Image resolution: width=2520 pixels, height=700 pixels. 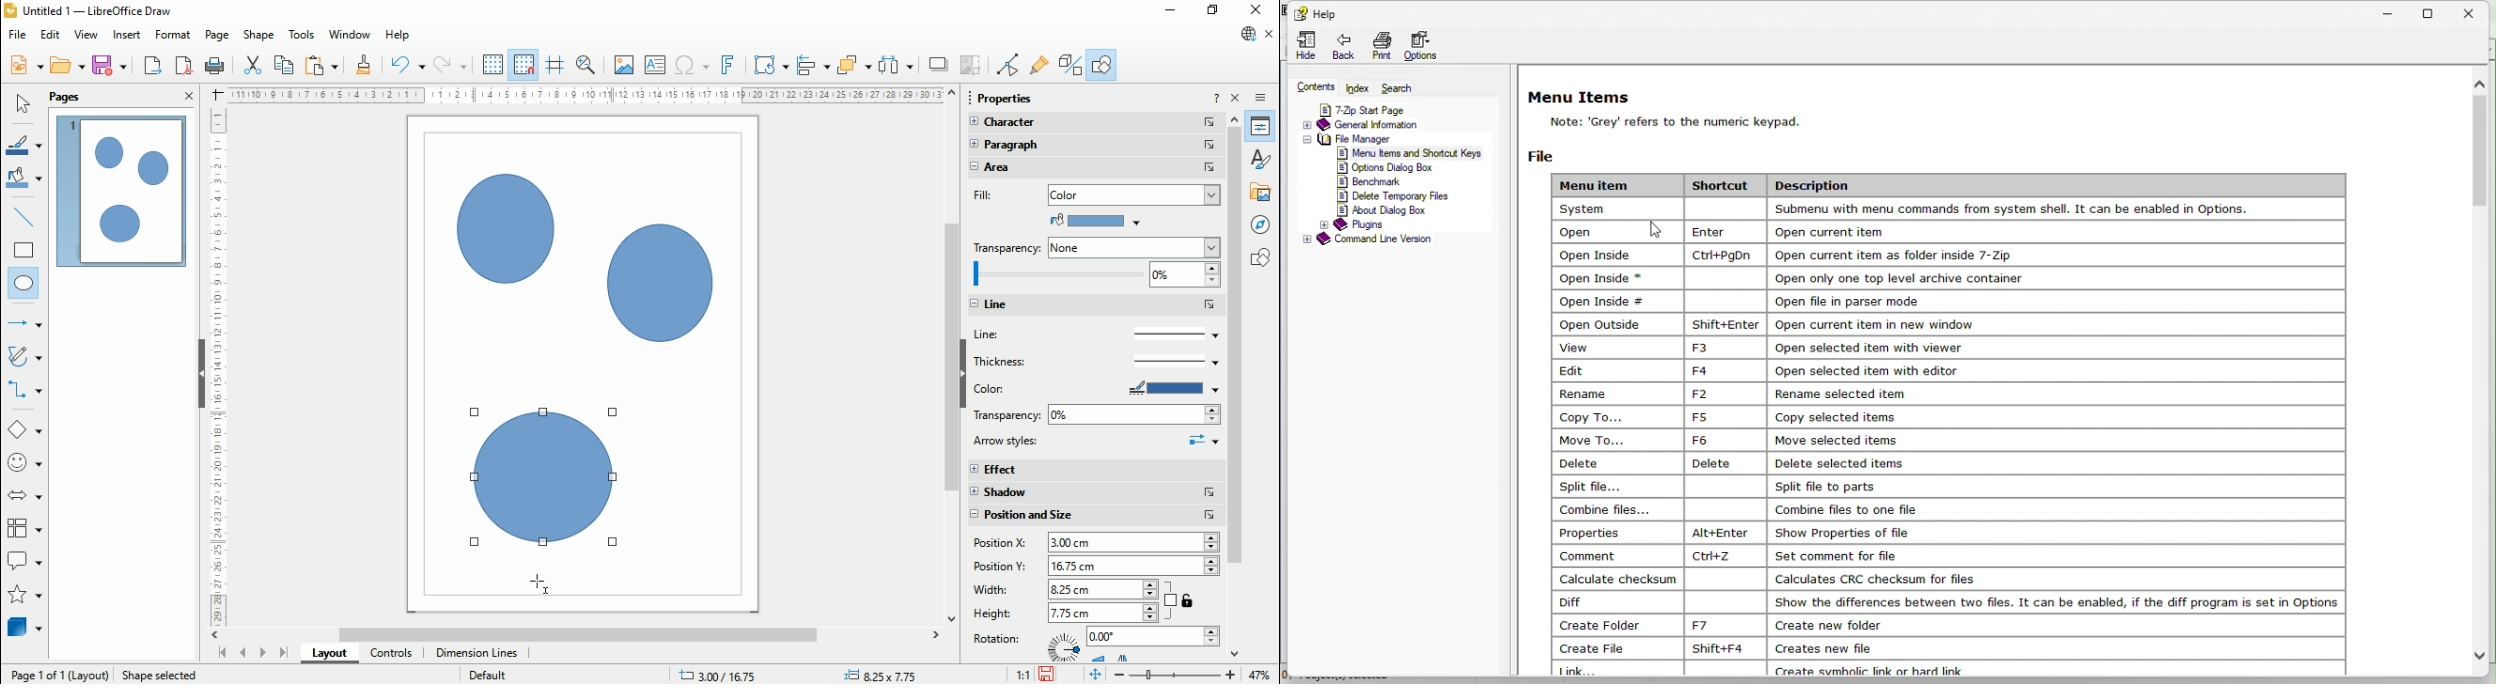 I want to click on | Open Inside | Ctri+PgDn | Open current item as folder inside 7-Zip, so click(x=1928, y=255).